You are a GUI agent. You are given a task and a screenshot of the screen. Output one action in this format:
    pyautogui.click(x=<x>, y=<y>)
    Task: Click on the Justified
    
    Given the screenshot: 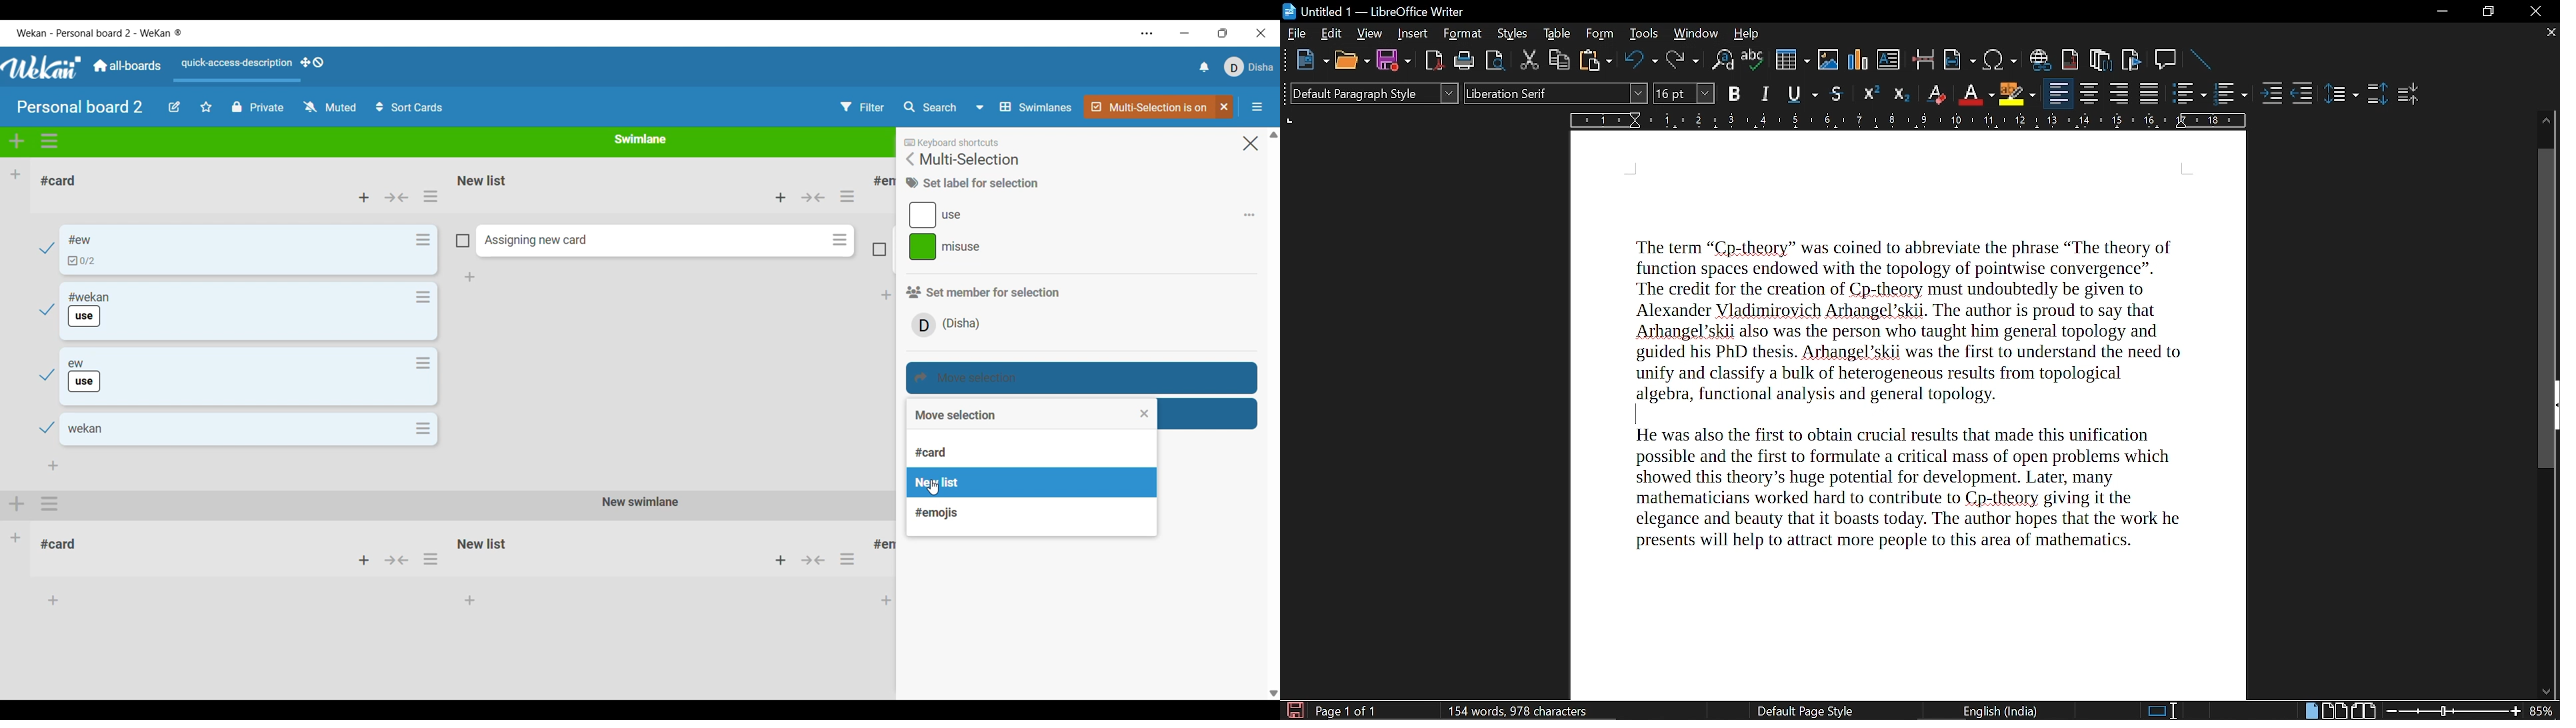 What is the action you would take?
    pyautogui.click(x=2151, y=93)
    